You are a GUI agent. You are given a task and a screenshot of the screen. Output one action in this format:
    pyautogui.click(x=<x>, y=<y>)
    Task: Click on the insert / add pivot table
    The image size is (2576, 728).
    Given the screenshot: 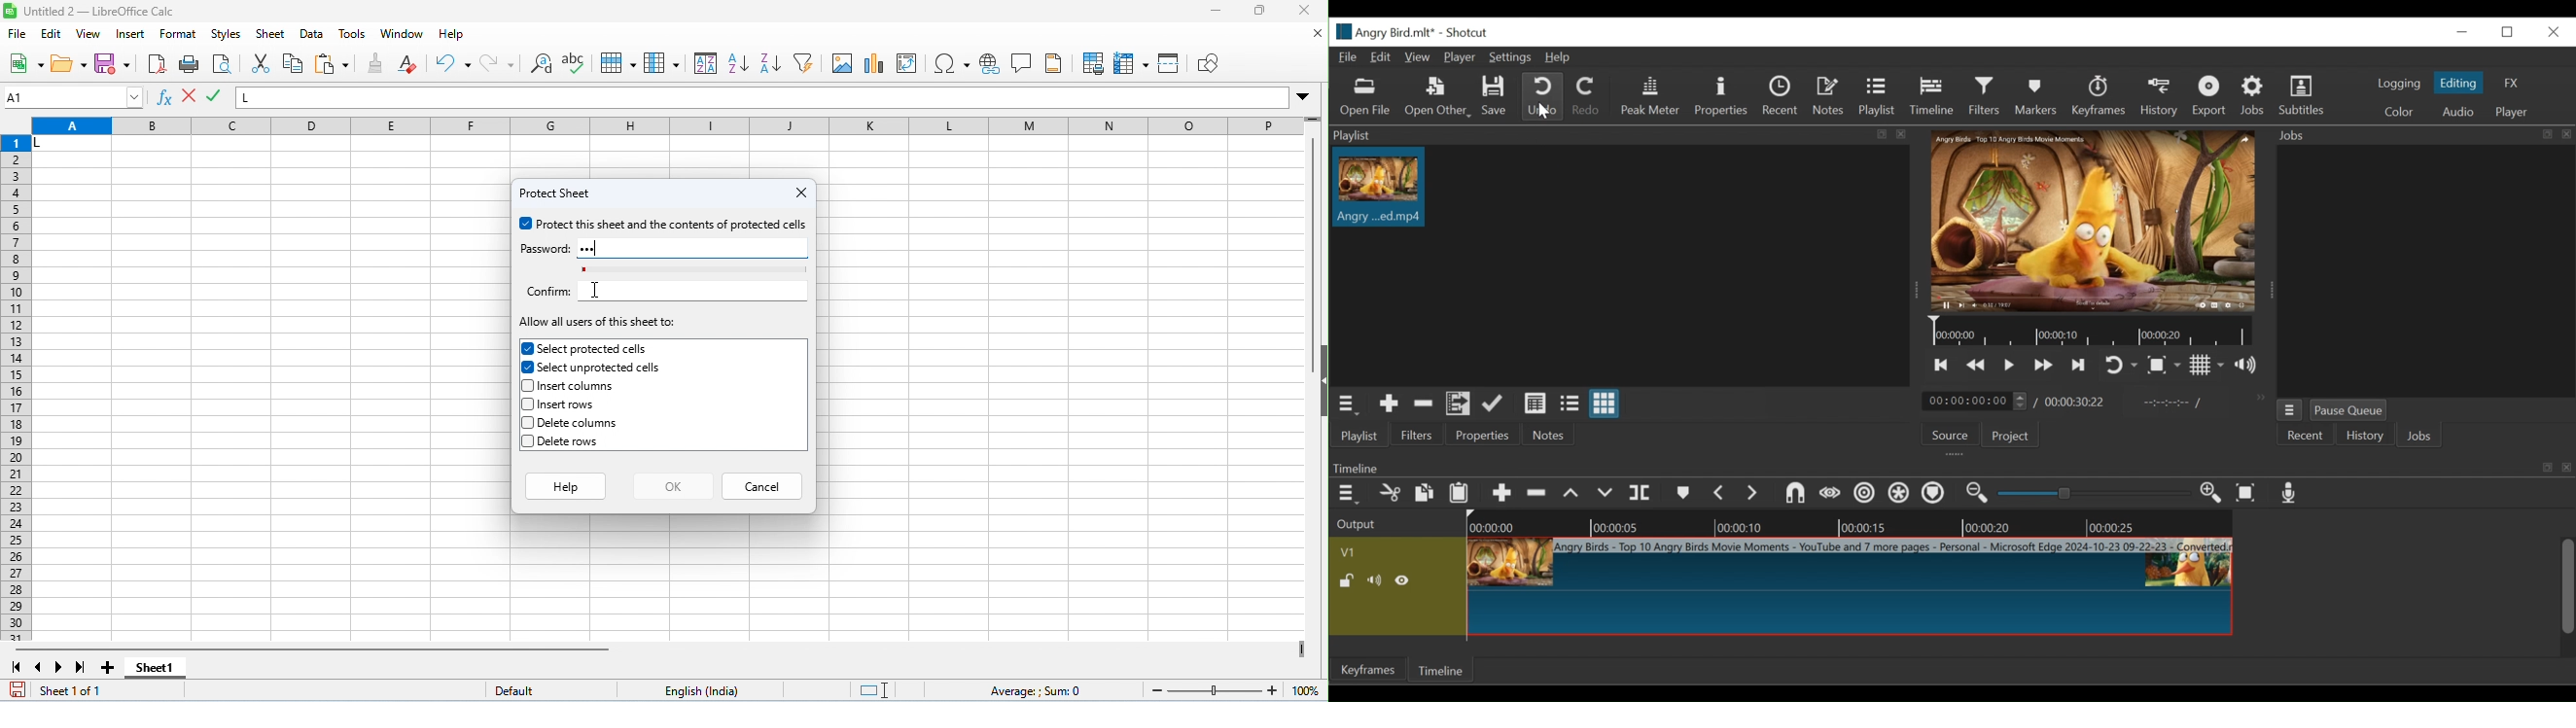 What is the action you would take?
    pyautogui.click(x=906, y=63)
    